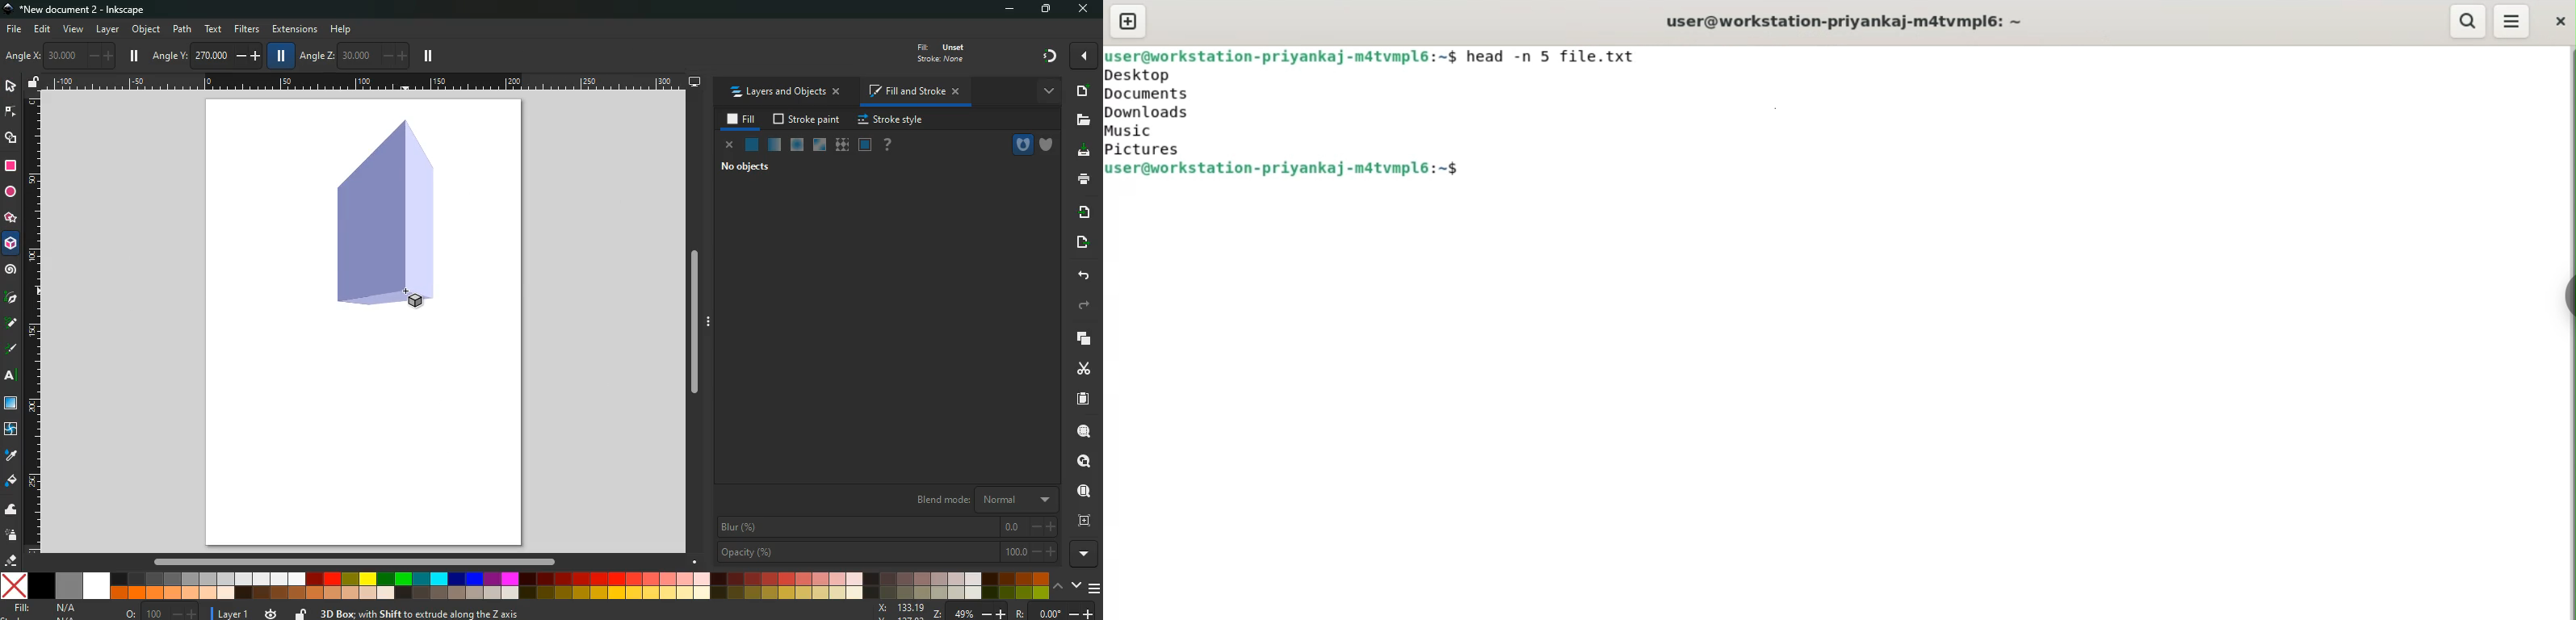  I want to click on Scroll bar, so click(352, 562).